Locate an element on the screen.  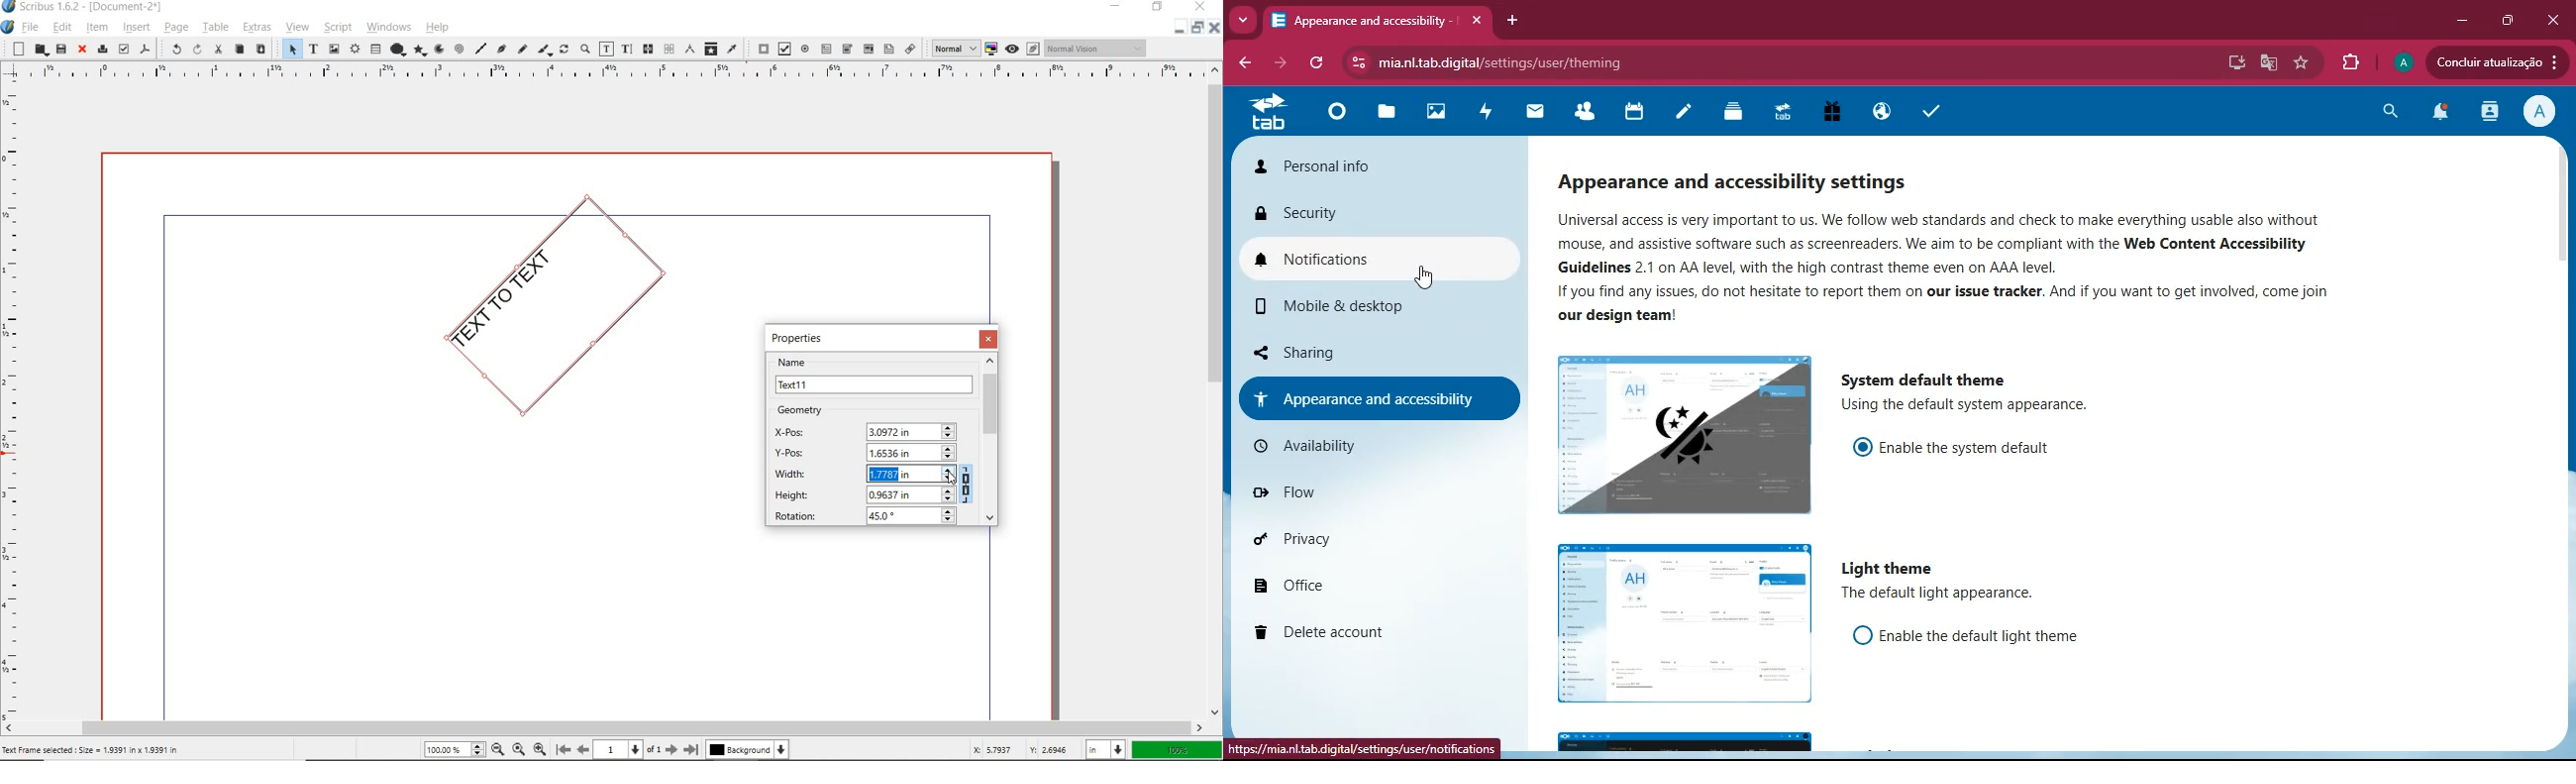
measurements is located at coordinates (691, 50).